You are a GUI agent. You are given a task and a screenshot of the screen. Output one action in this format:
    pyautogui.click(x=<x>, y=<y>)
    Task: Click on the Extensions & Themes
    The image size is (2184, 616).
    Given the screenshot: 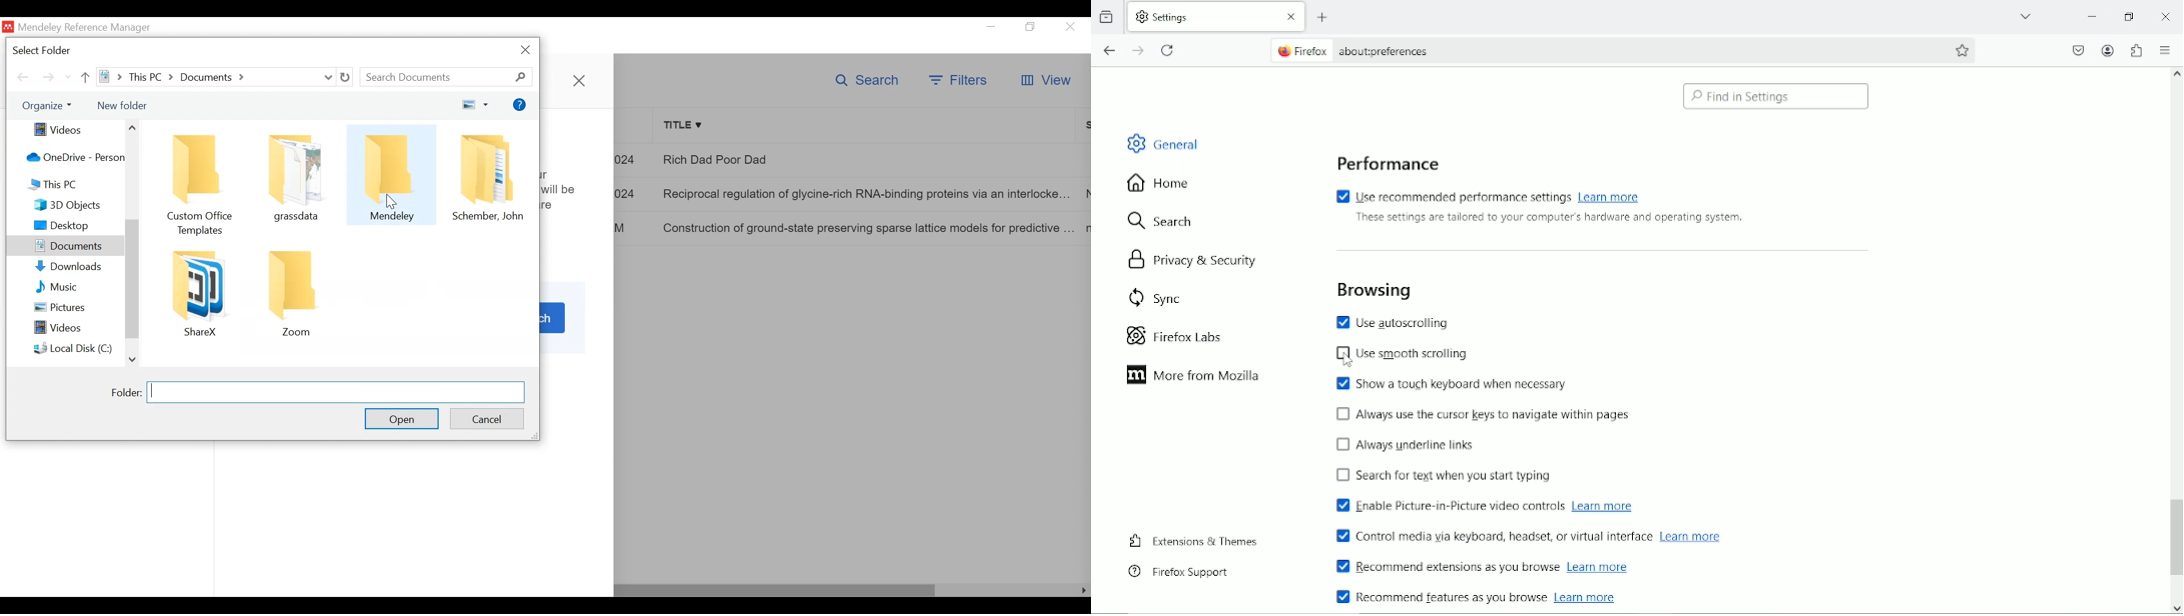 What is the action you would take?
    pyautogui.click(x=1191, y=539)
    